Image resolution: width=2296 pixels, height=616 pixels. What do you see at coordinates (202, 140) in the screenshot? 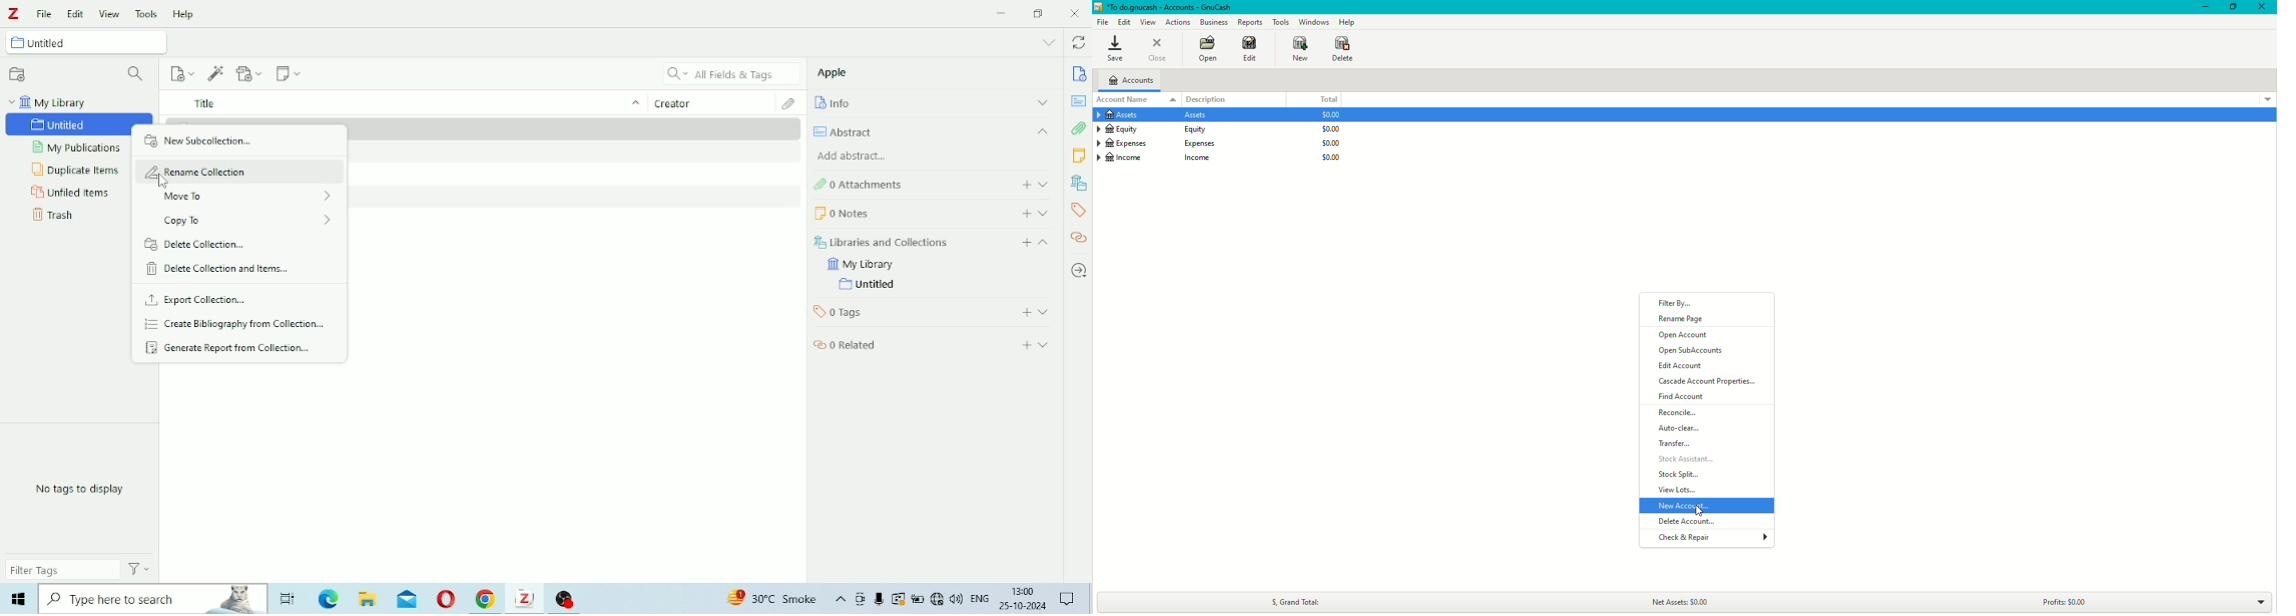
I see `New Subcollection...` at bounding box center [202, 140].